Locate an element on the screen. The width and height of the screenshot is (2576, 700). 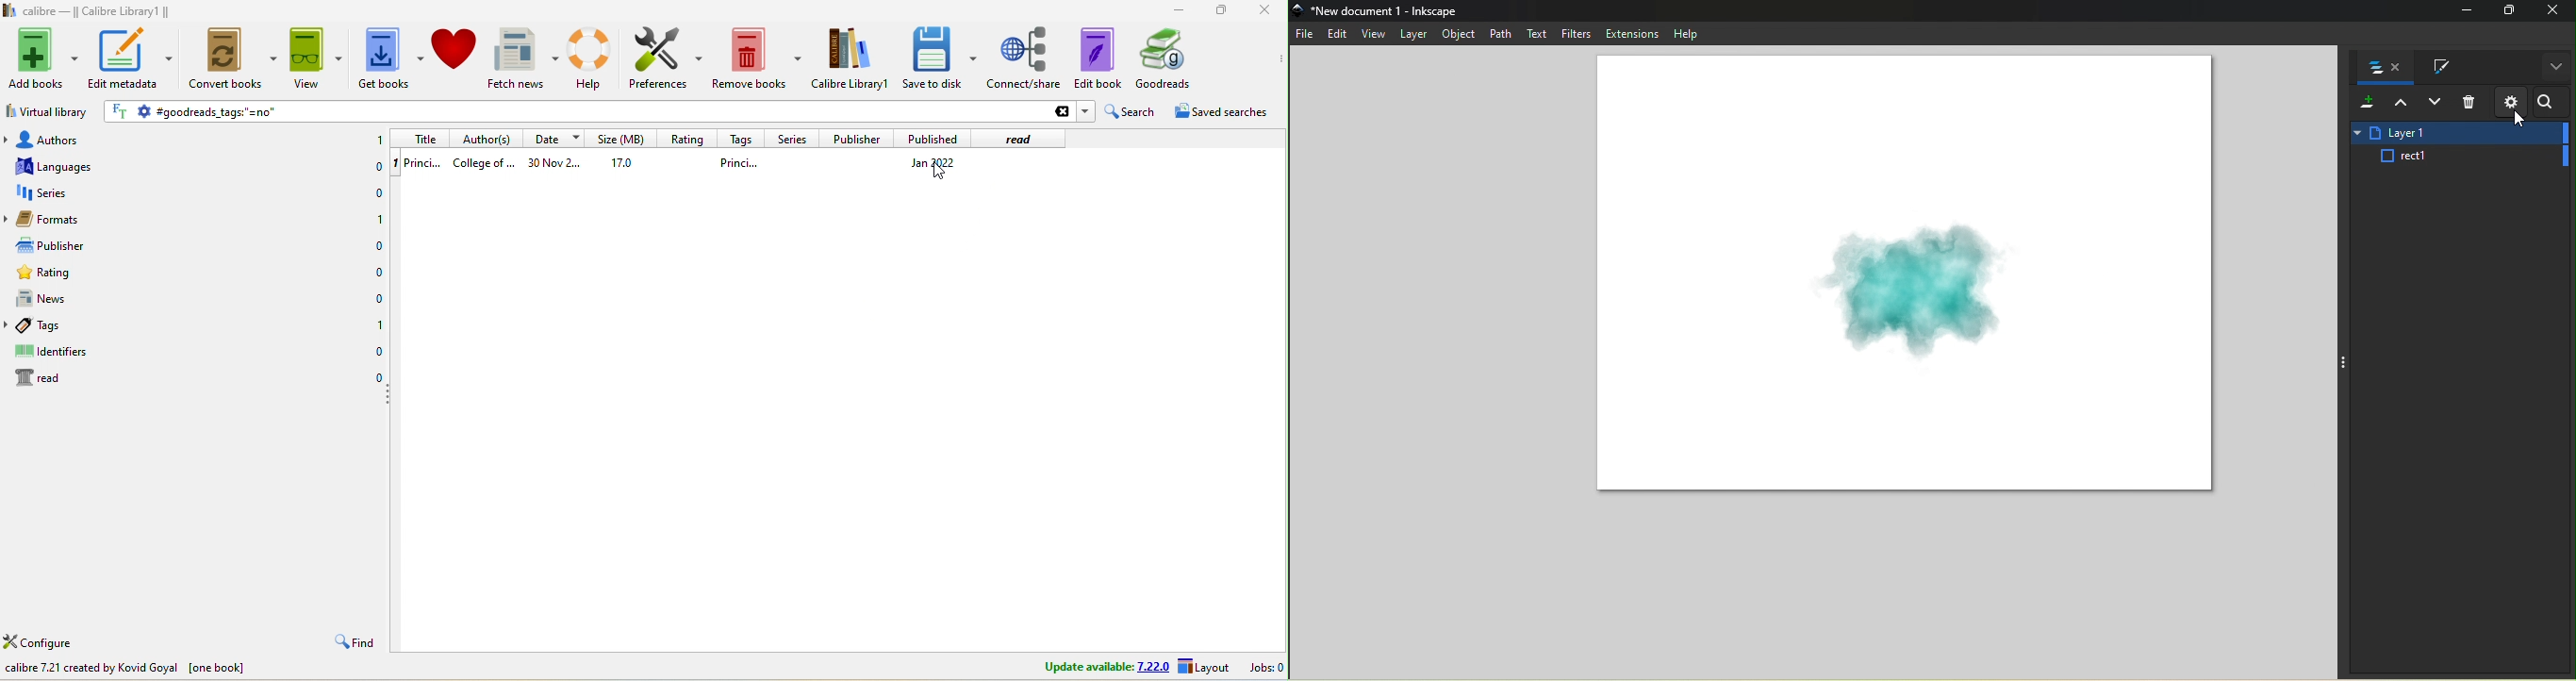
Add new layer is located at coordinates (2365, 104).